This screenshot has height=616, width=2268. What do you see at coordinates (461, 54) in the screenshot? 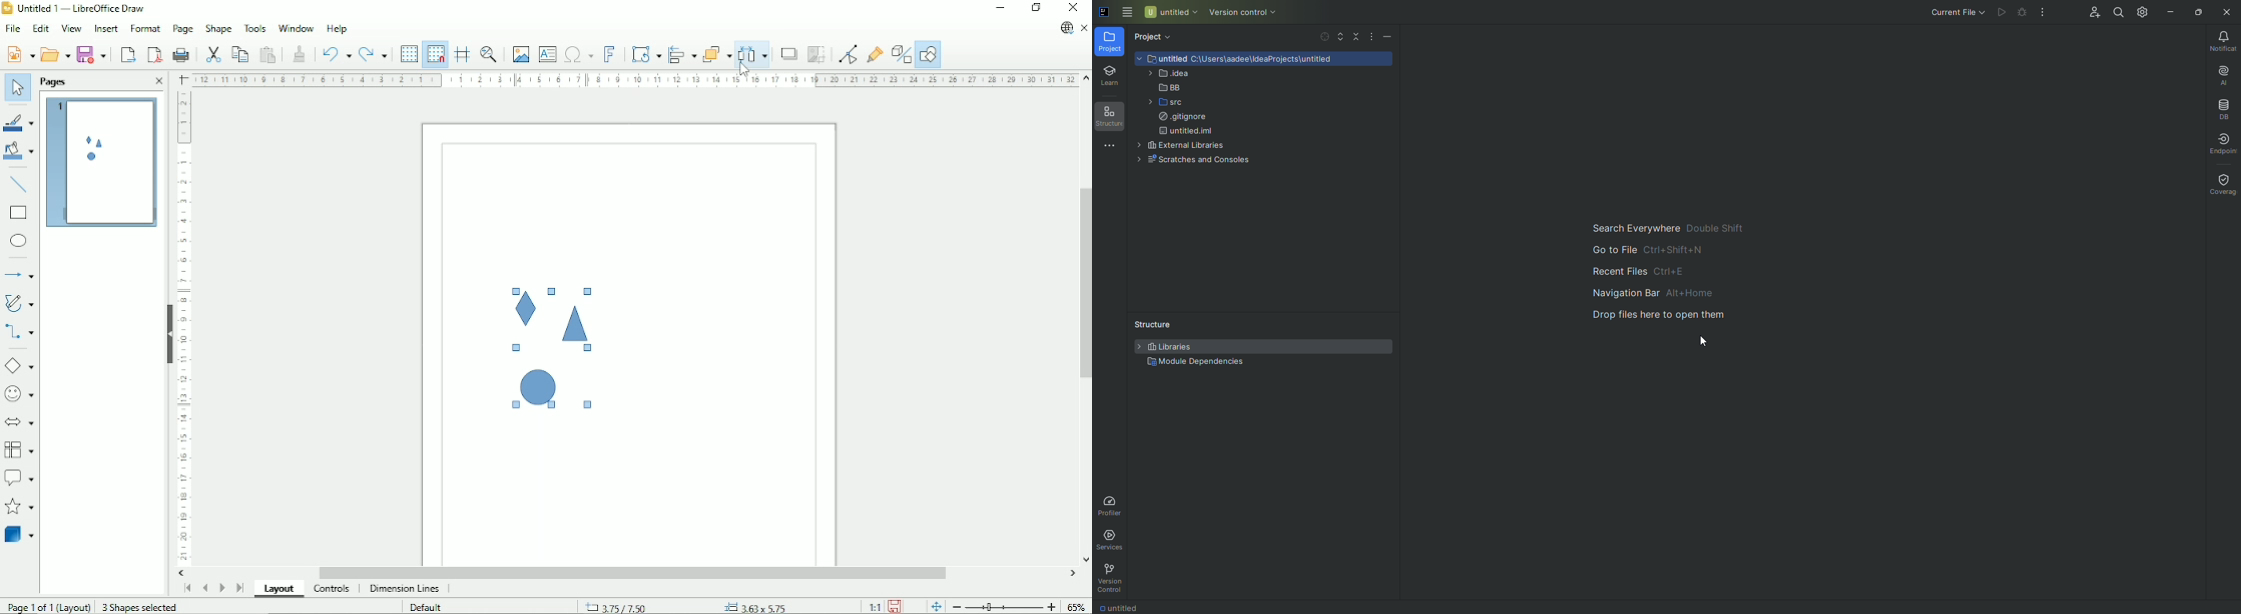
I see `Helplines while moving` at bounding box center [461, 54].